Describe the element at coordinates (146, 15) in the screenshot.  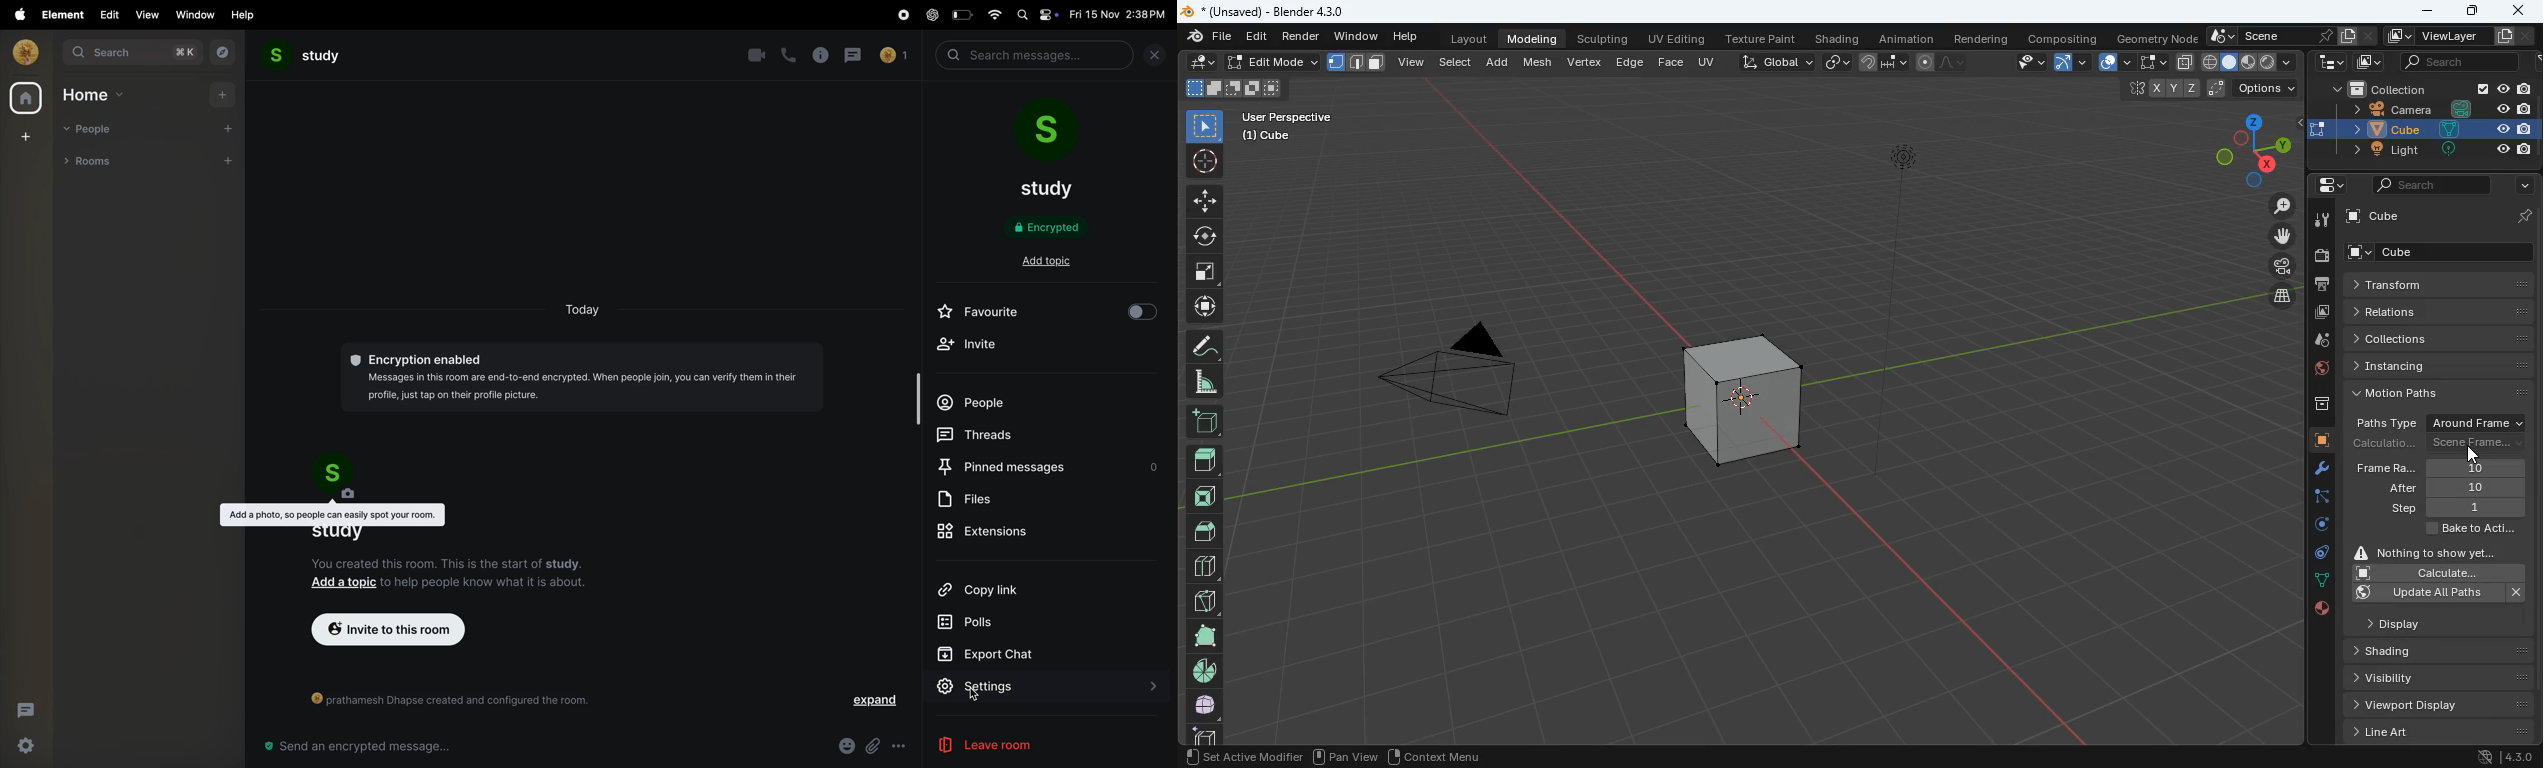
I see `view` at that location.